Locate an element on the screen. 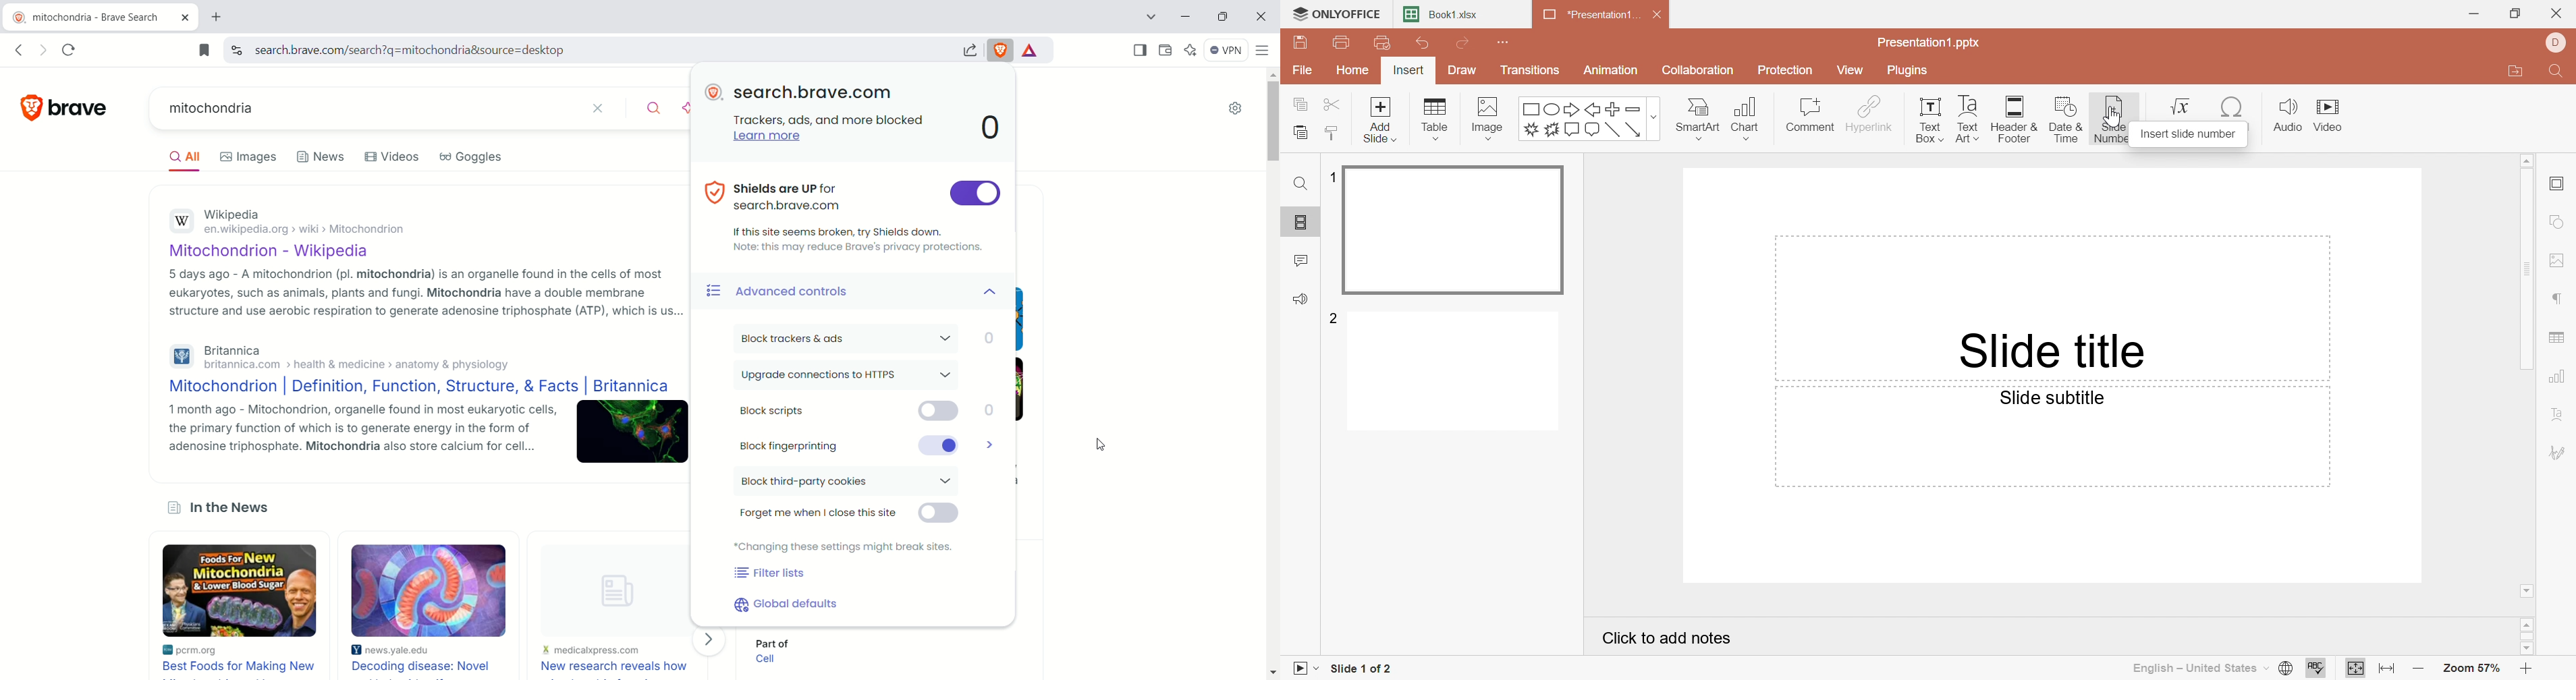 The height and width of the screenshot is (700, 2576). Symbol is located at coordinates (2234, 107).